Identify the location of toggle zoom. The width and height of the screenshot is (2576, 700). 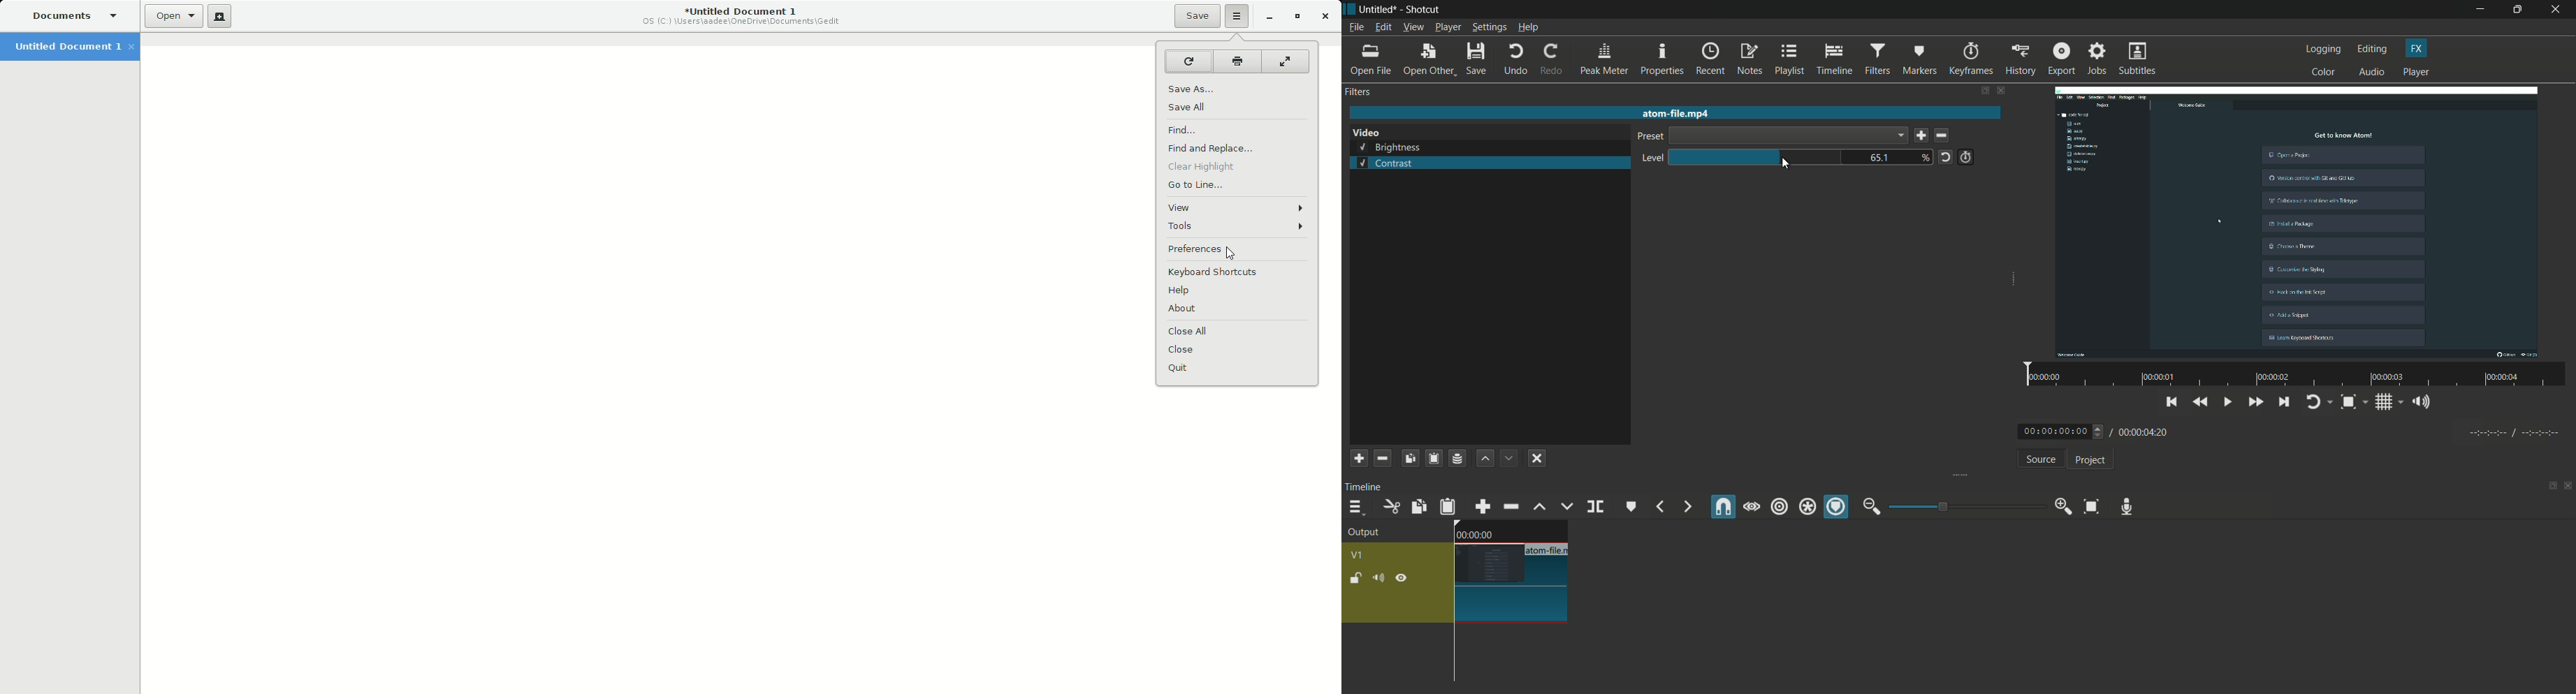
(2353, 403).